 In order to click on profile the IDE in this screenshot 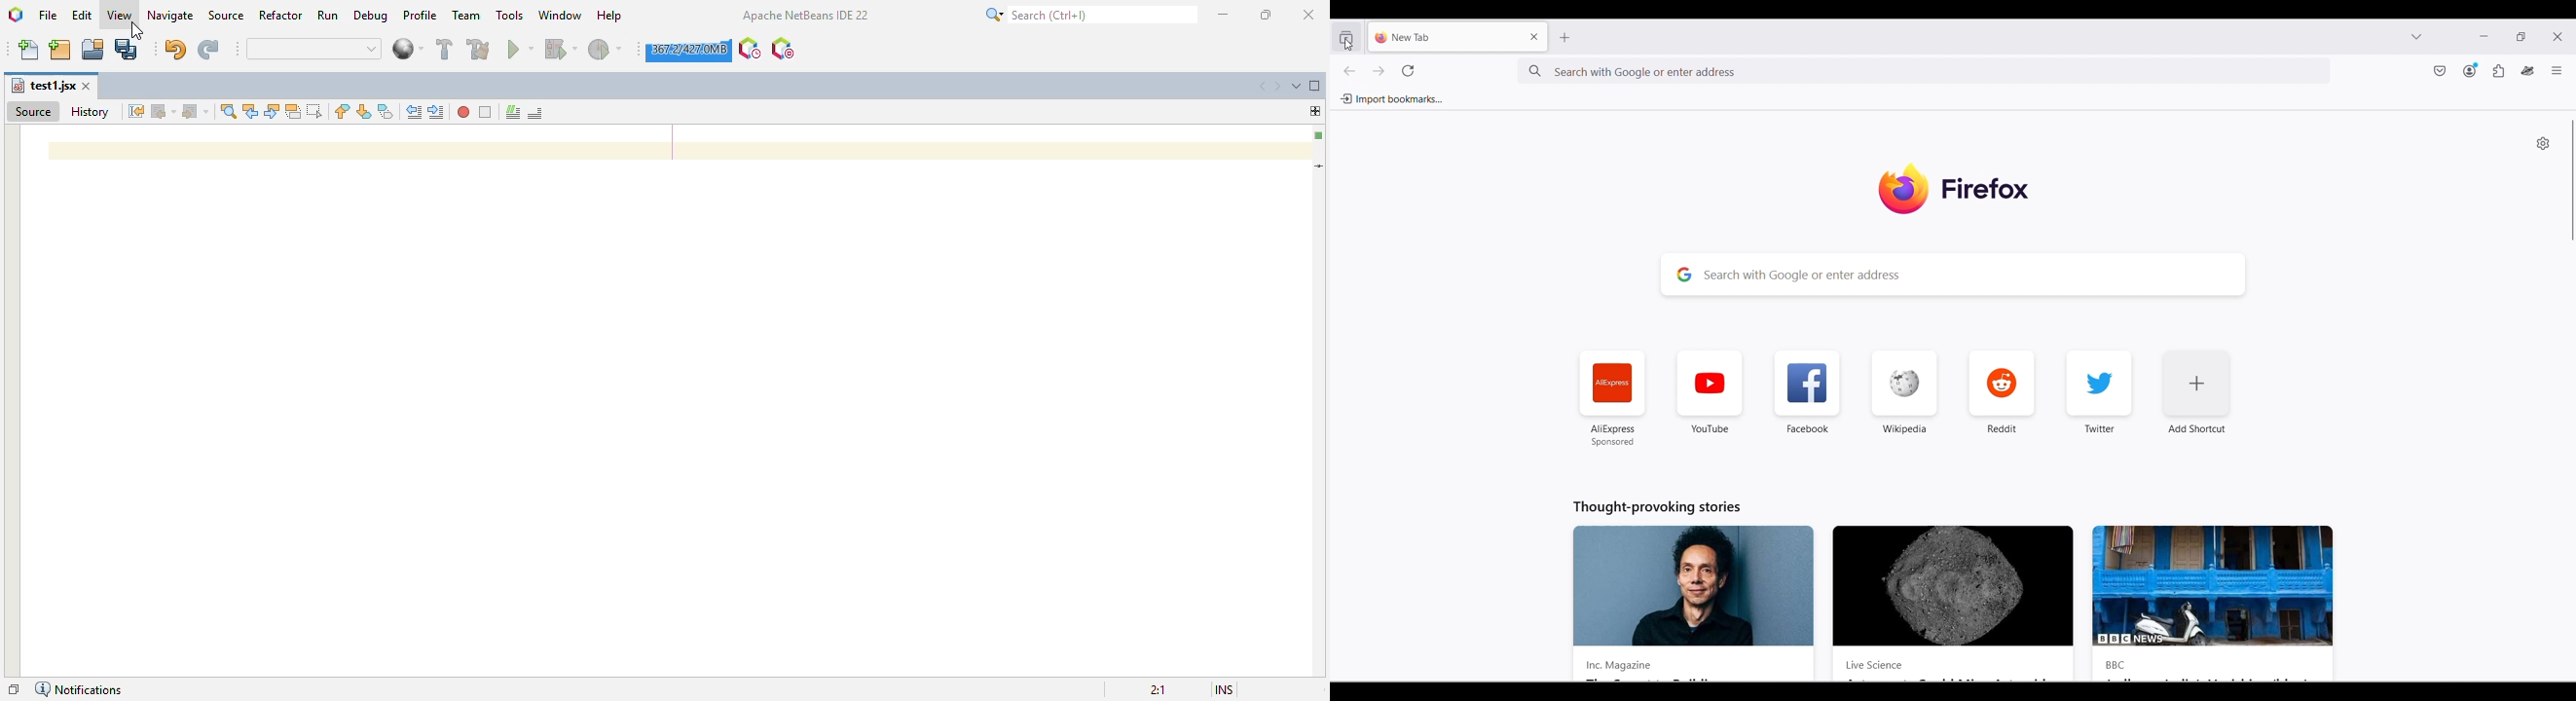, I will do `click(751, 49)`.